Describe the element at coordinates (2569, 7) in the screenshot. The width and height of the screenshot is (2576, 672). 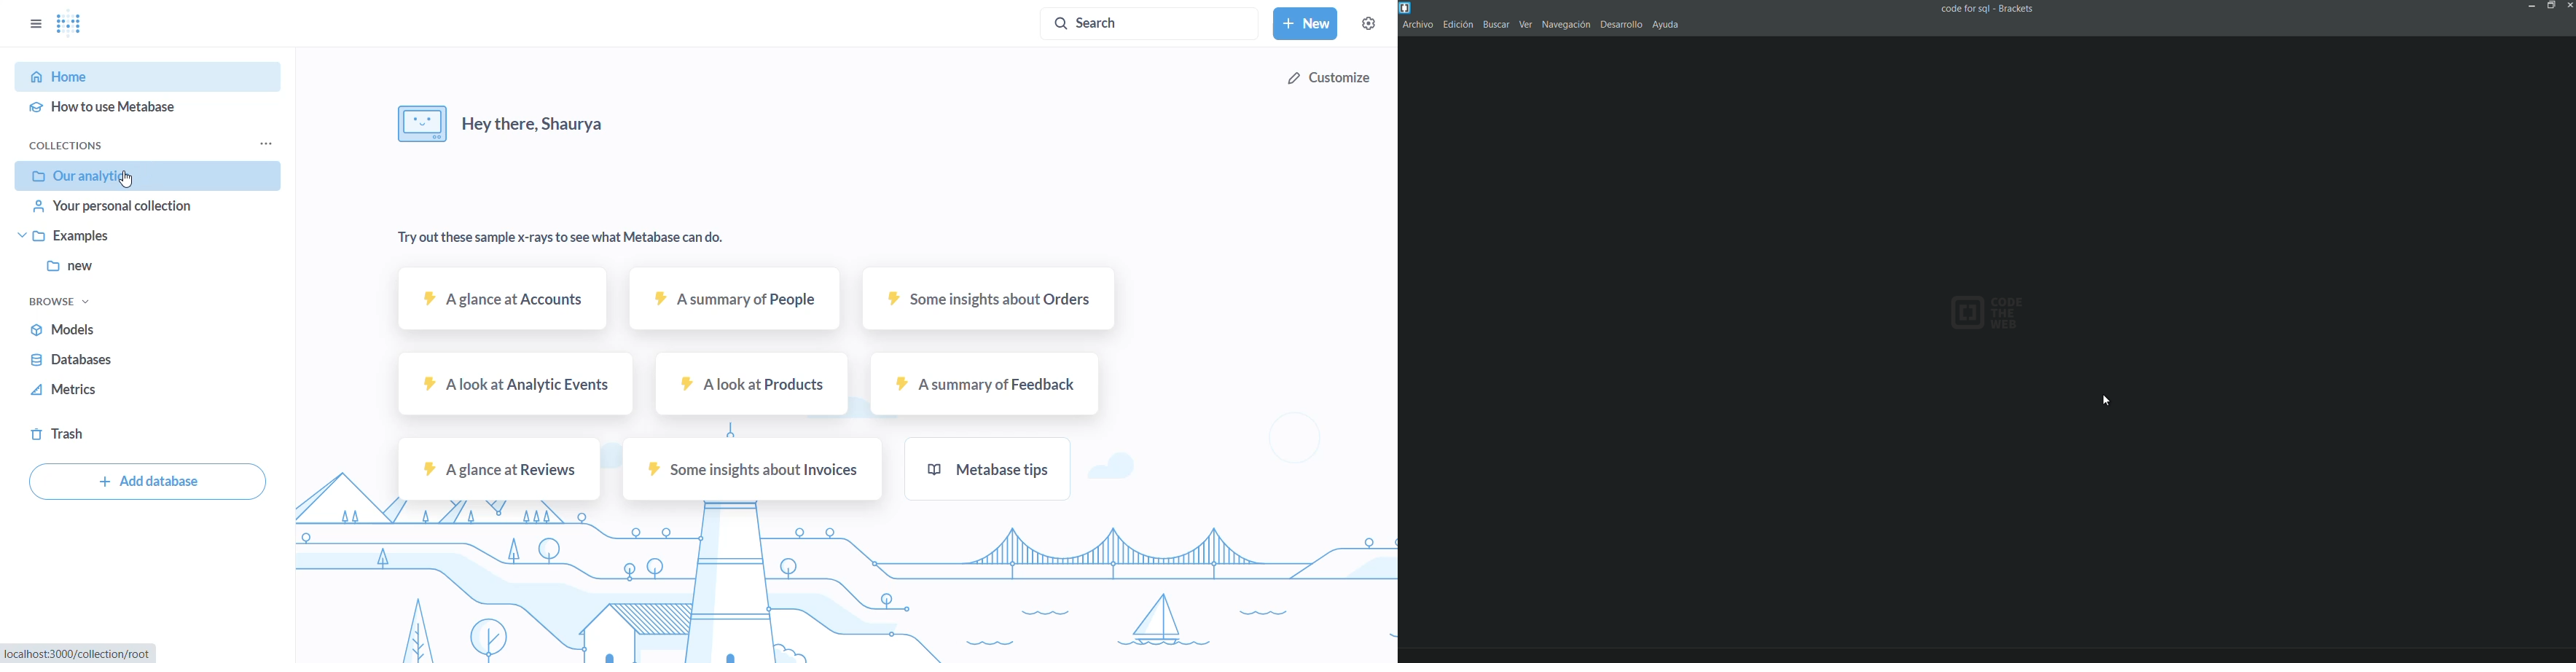
I see `close app` at that location.